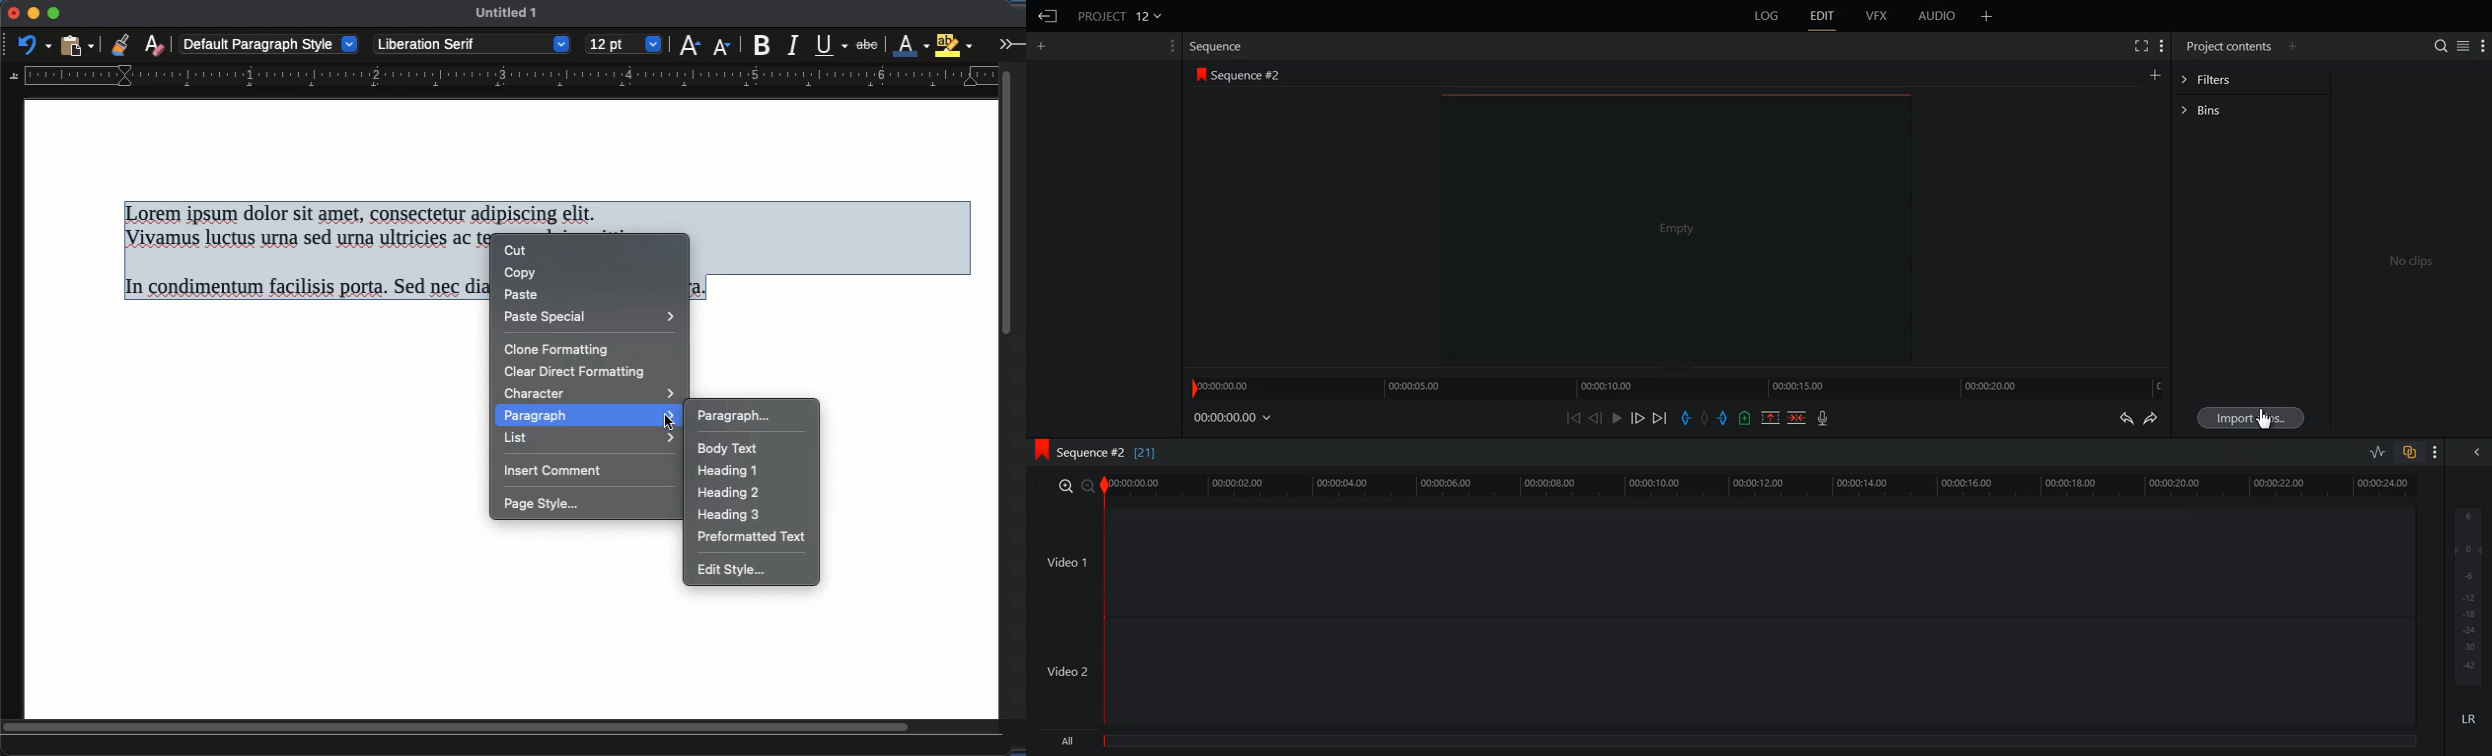 The height and width of the screenshot is (756, 2492). What do you see at coordinates (728, 494) in the screenshot?
I see `heading 2` at bounding box center [728, 494].